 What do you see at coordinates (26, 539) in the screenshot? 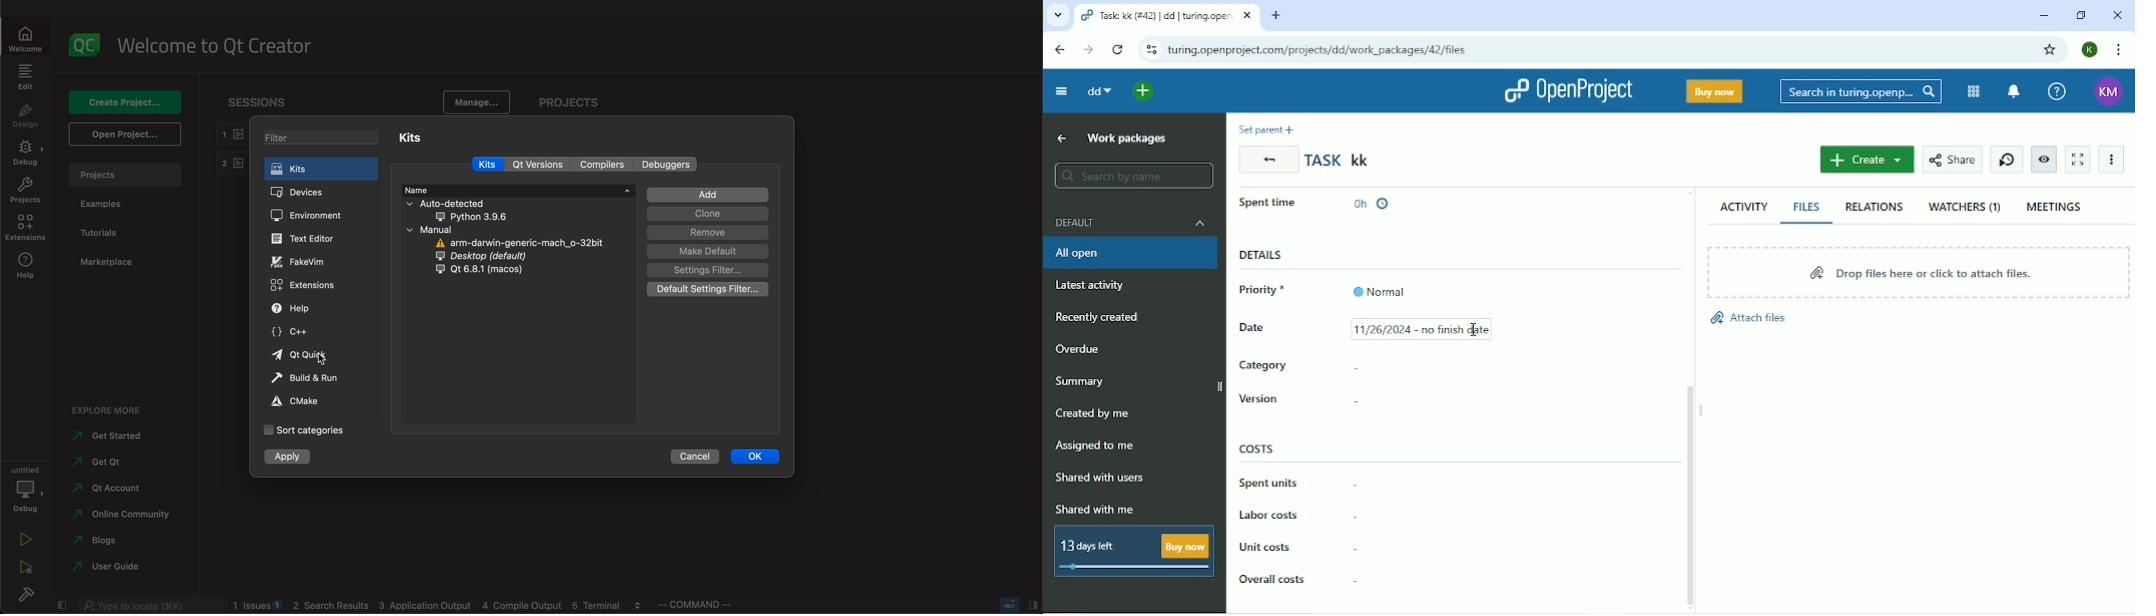
I see `run` at bounding box center [26, 539].